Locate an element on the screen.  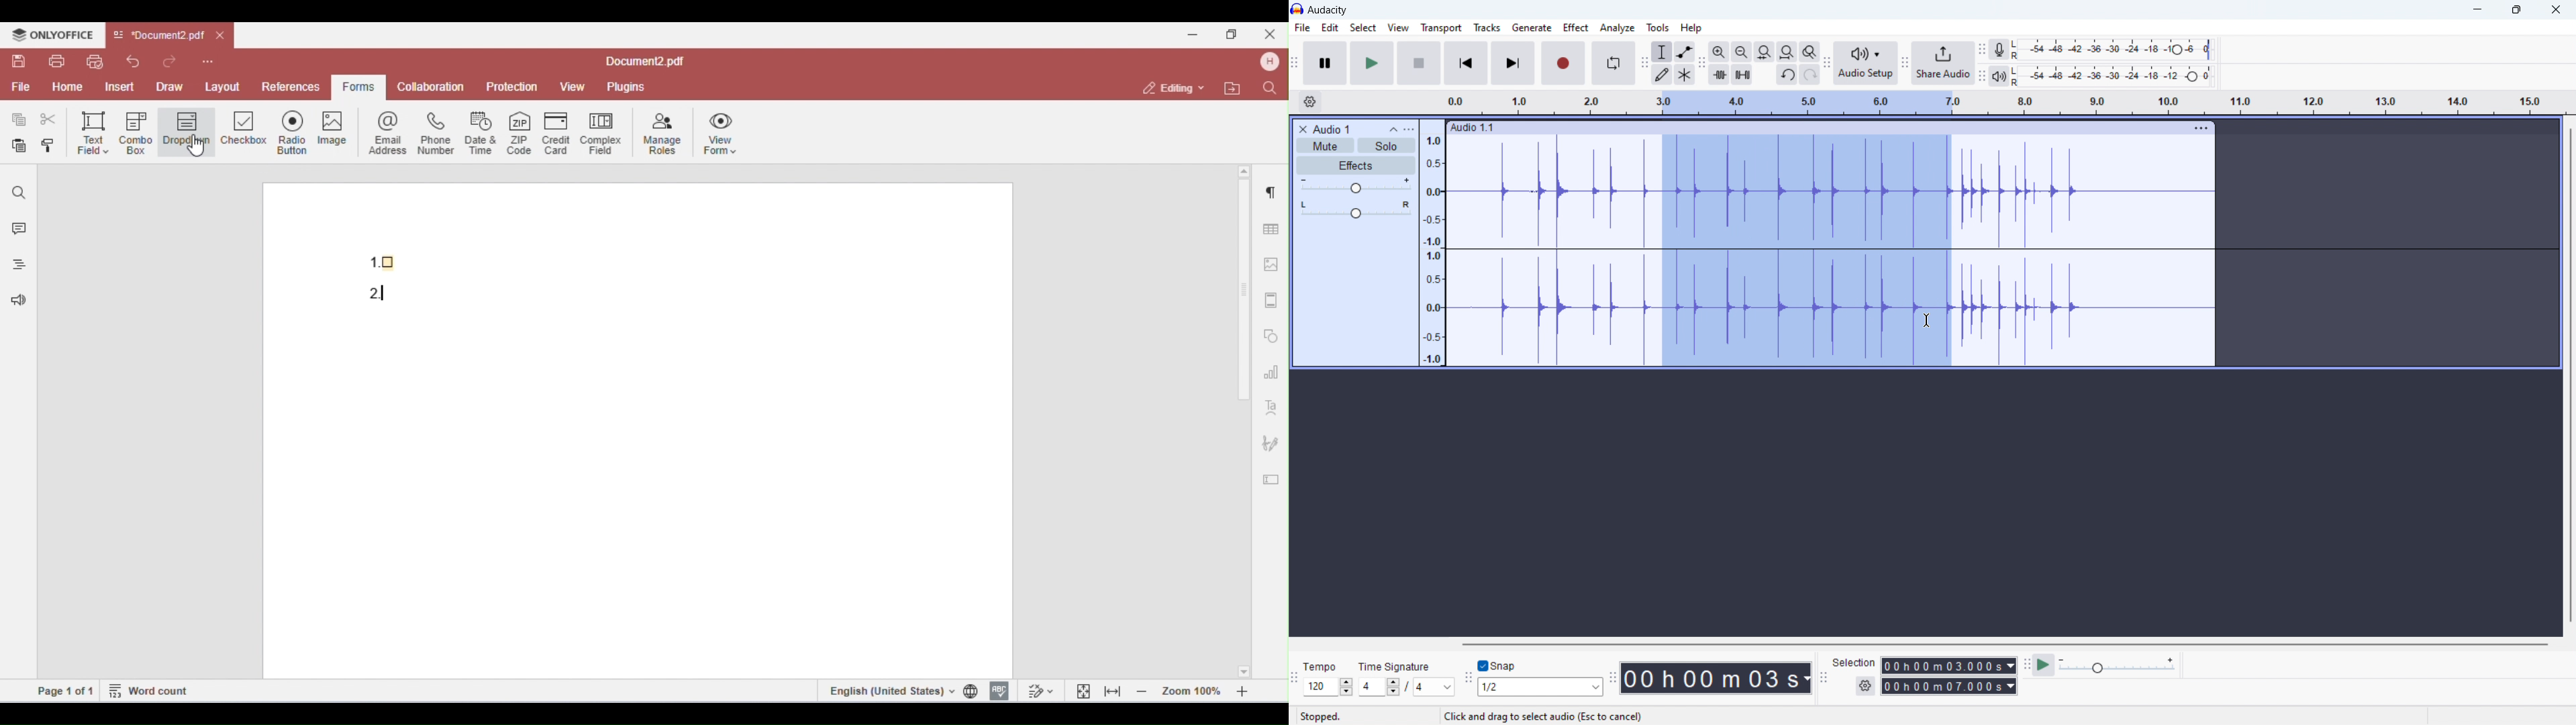
zoom out is located at coordinates (1742, 52).